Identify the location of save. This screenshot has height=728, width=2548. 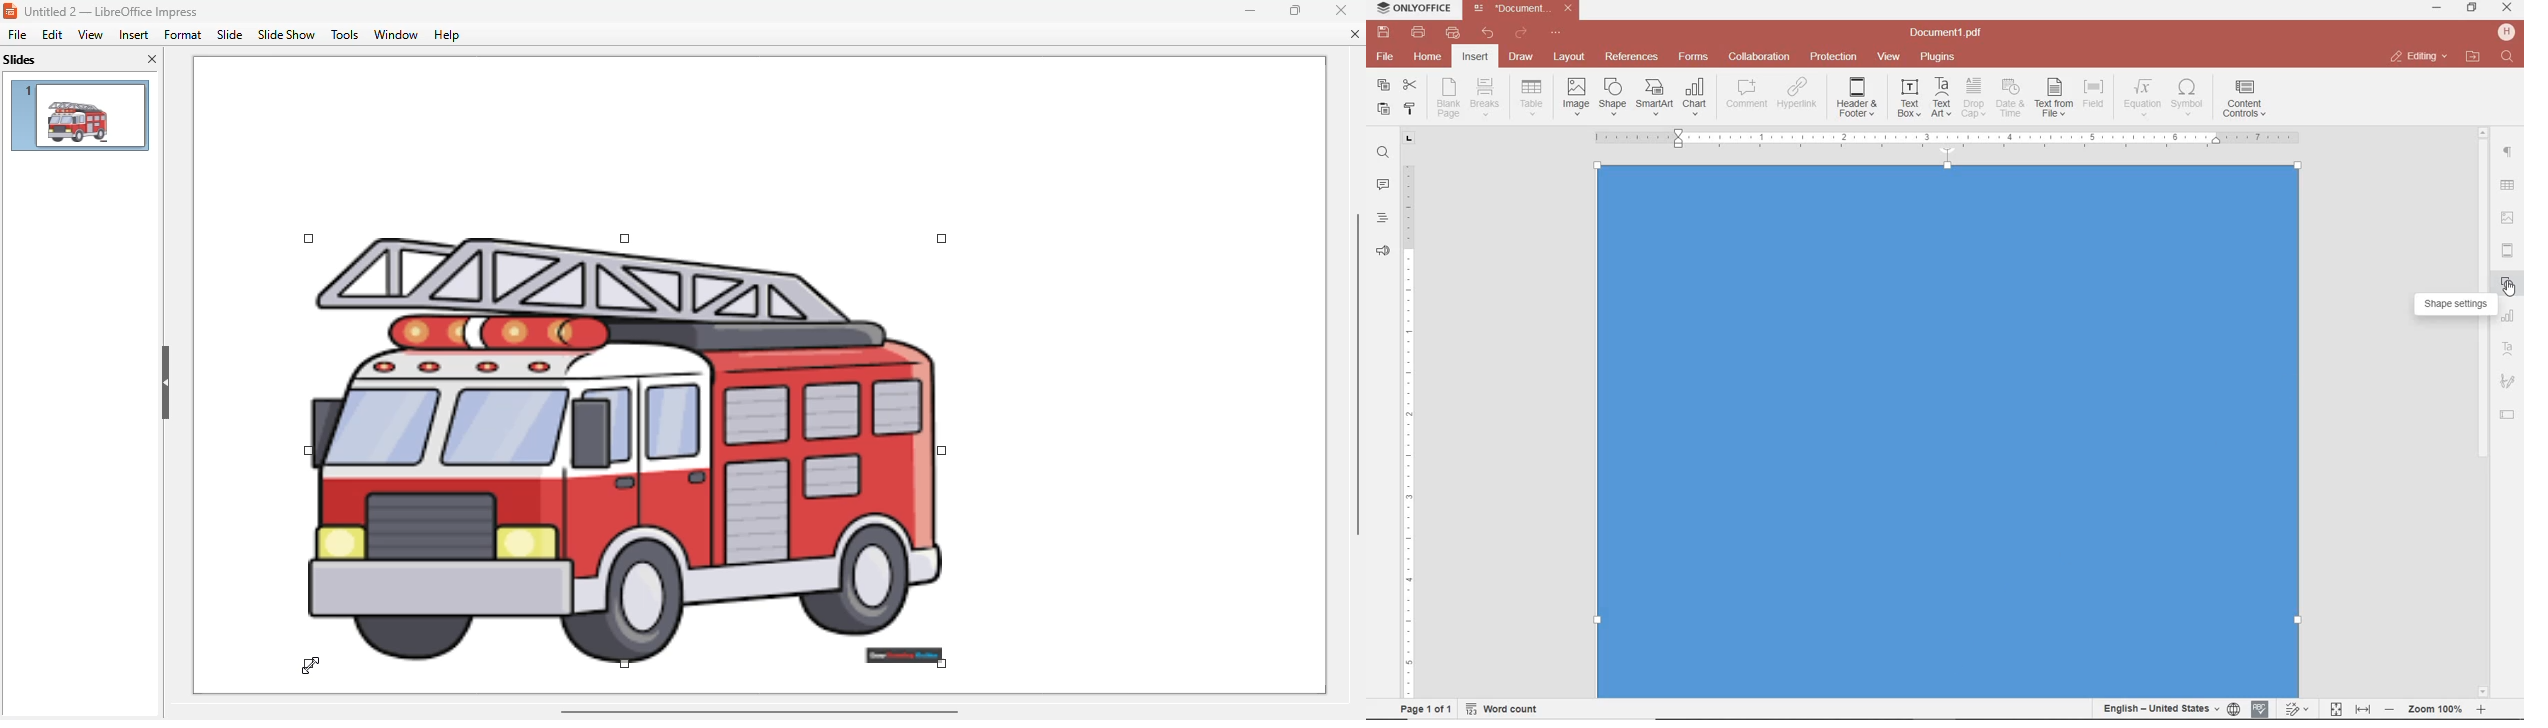
(1382, 32).